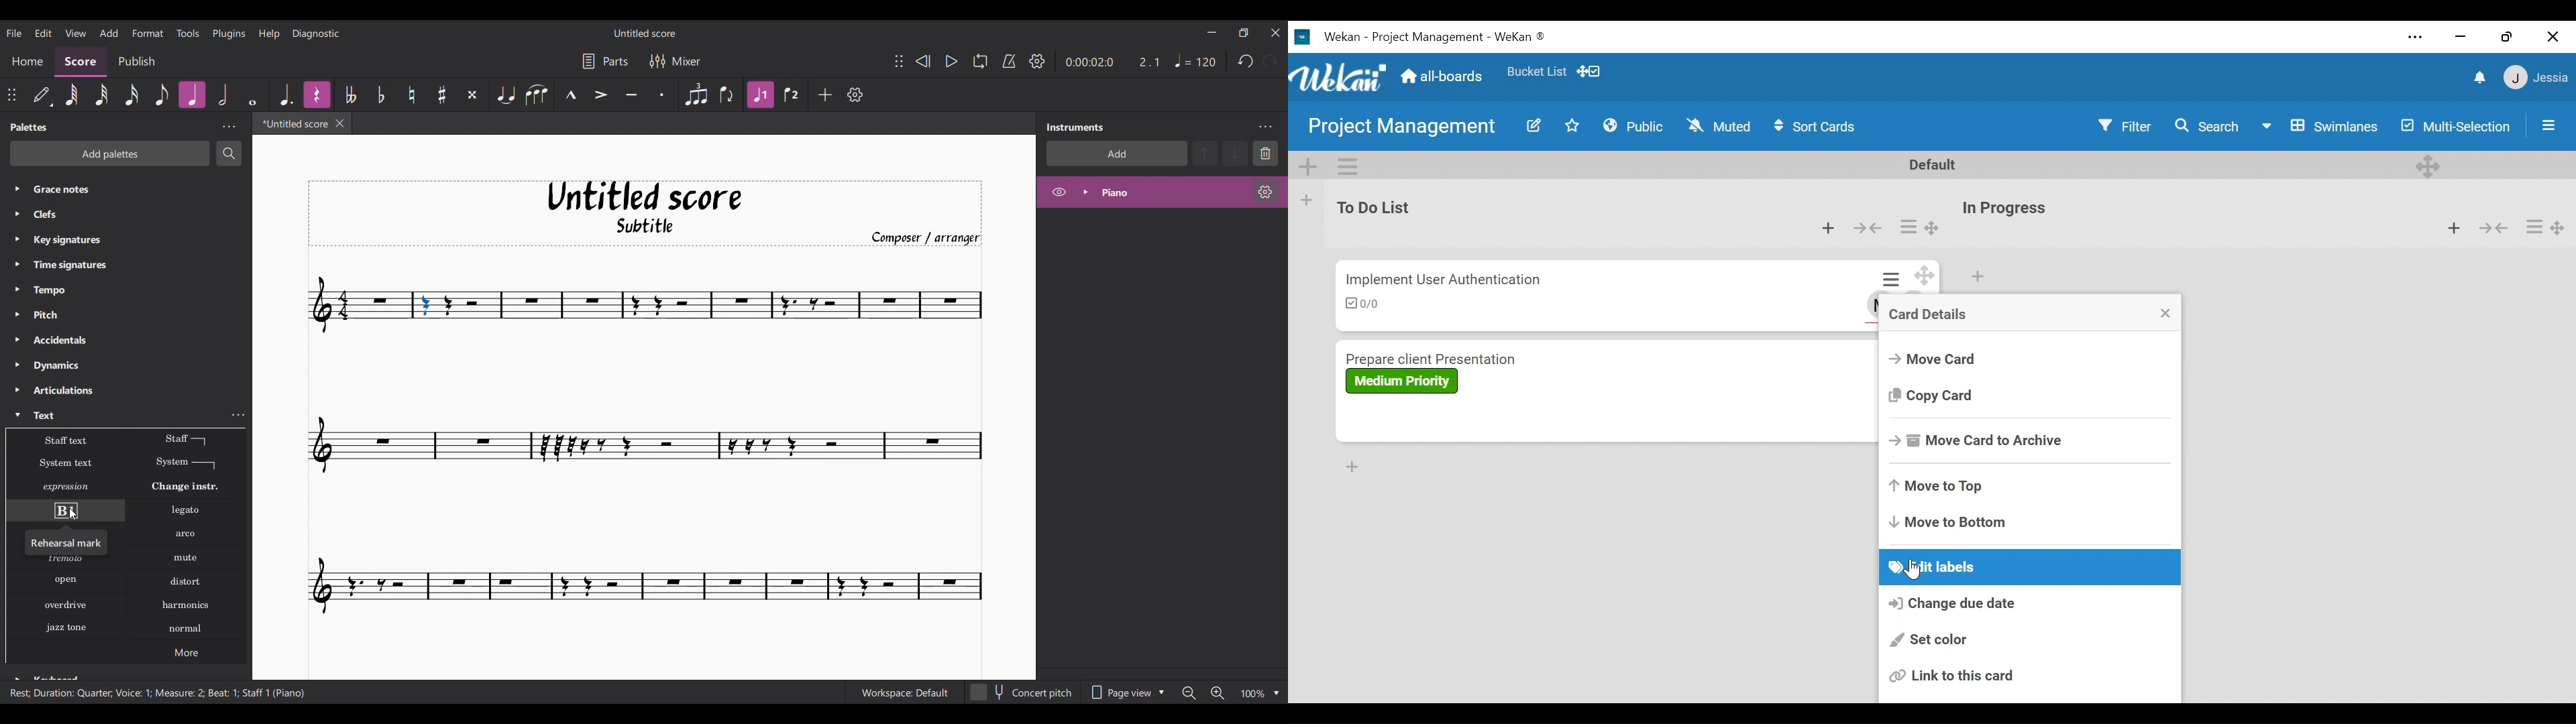 This screenshot has width=2576, height=728. I want to click on Current instrument, highlighted, so click(1173, 193).